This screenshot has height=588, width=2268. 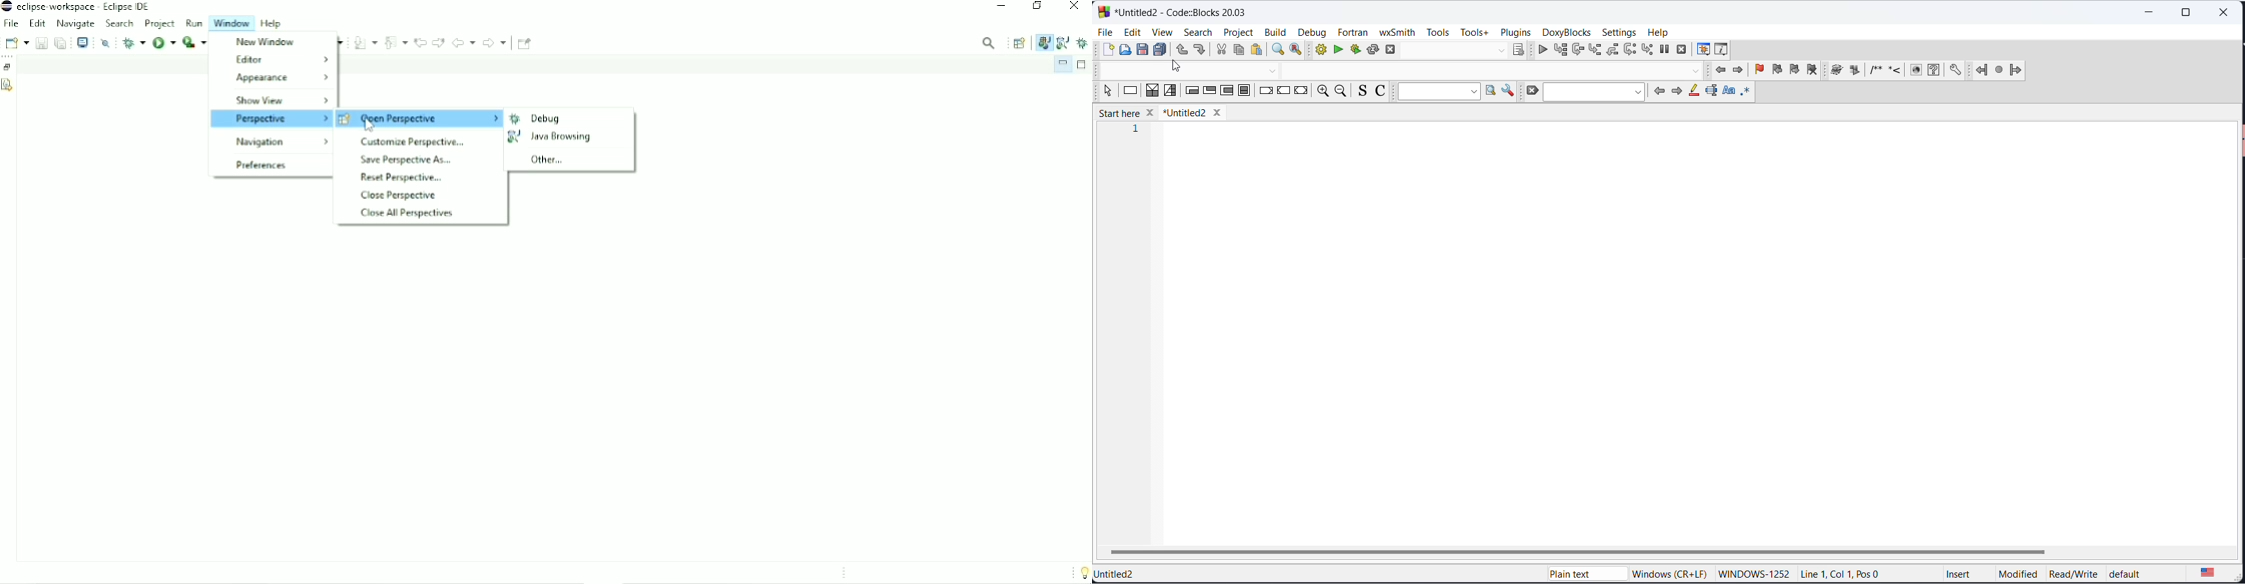 I want to click on Preferences, so click(x=261, y=166).